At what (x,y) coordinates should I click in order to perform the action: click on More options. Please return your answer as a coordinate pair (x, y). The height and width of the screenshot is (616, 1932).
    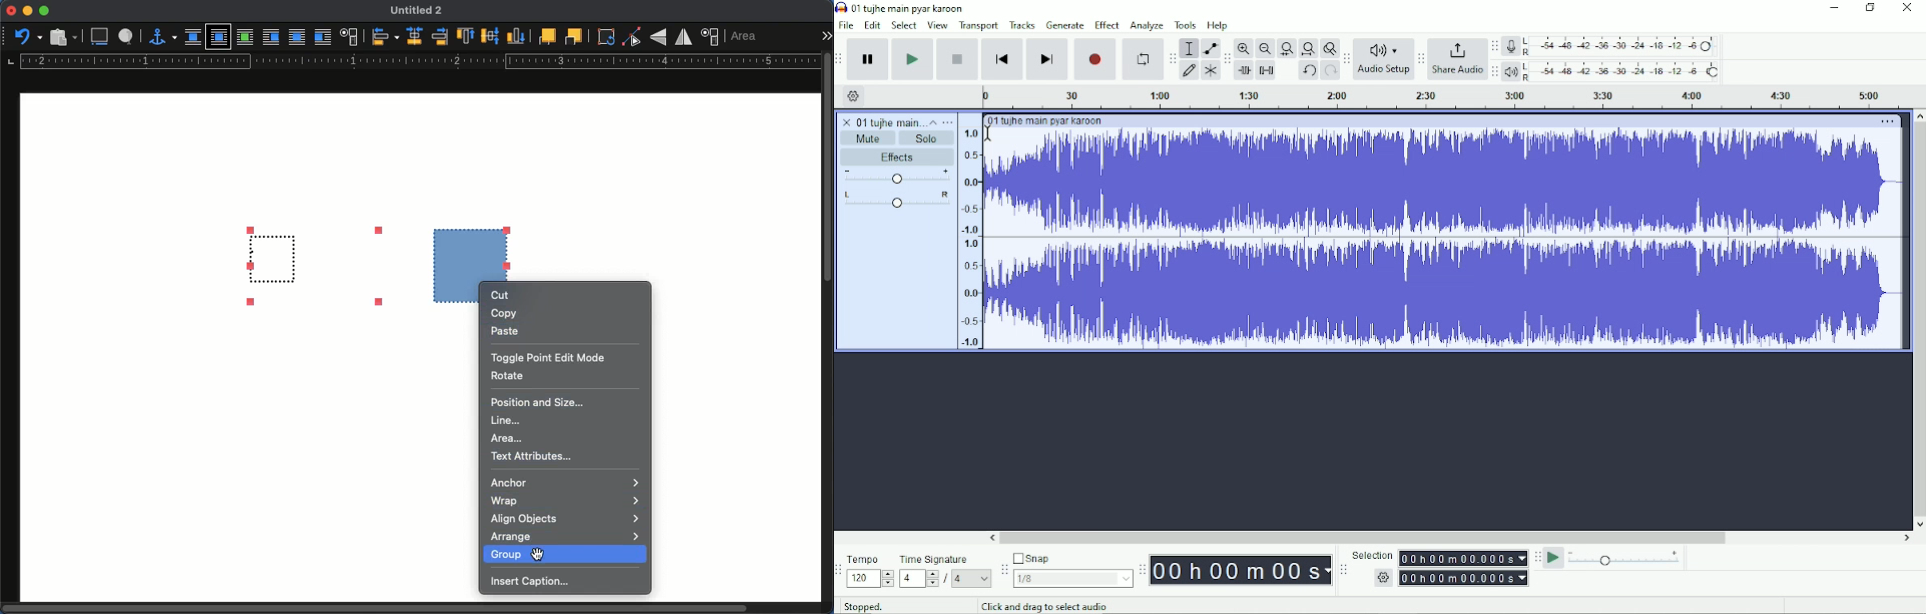
    Looking at the image, I should click on (947, 122).